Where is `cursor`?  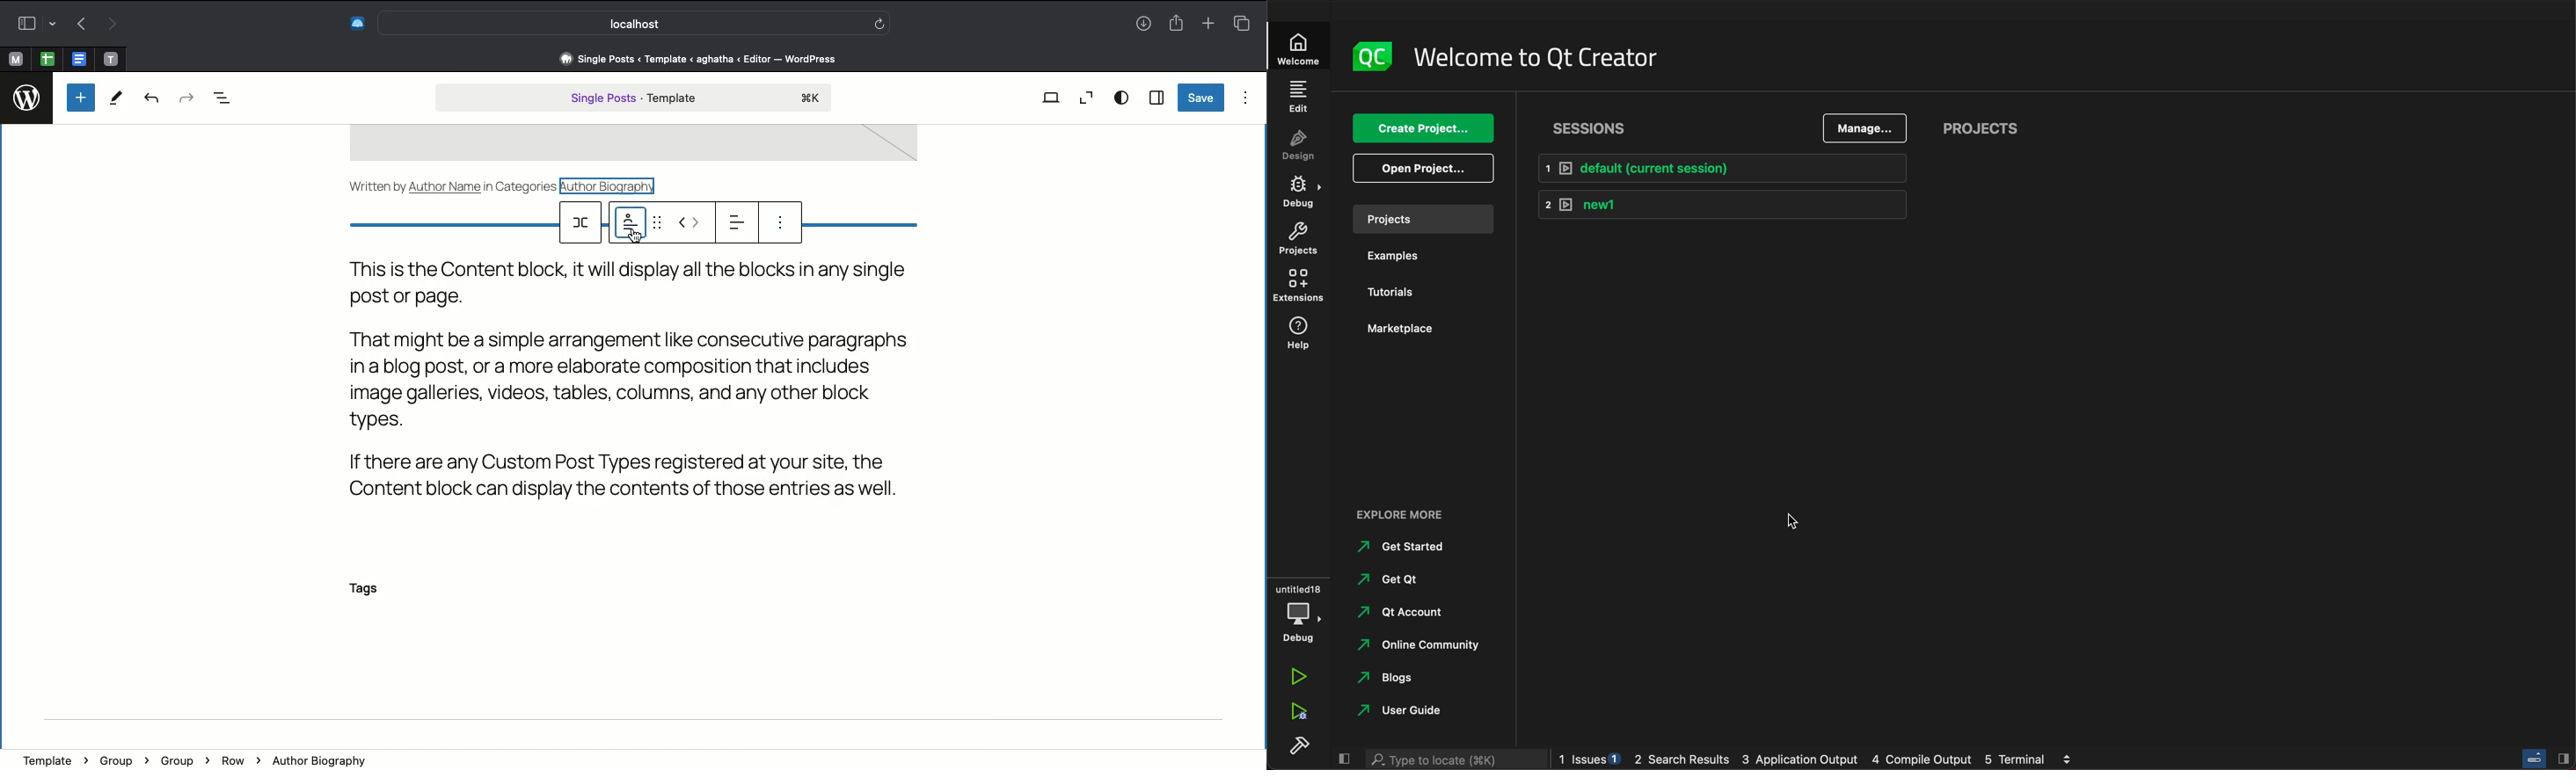 cursor is located at coordinates (1791, 519).